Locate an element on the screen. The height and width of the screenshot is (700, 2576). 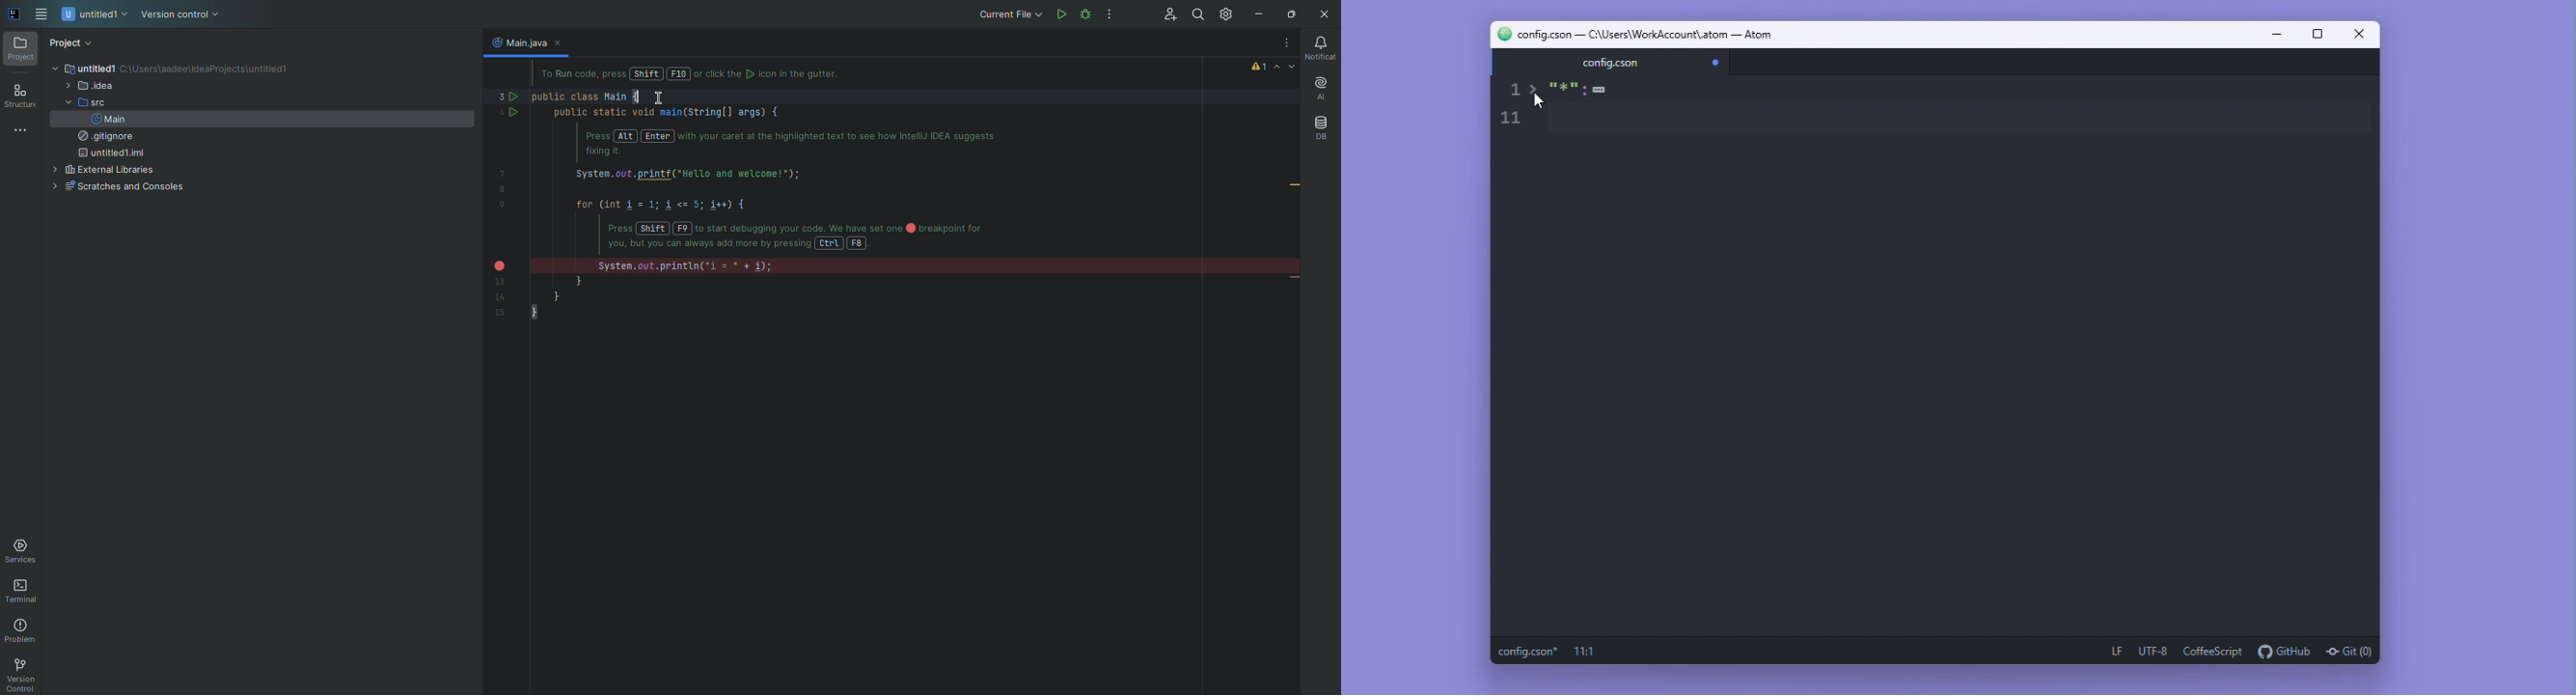
scale is located at coordinates (1516, 109).